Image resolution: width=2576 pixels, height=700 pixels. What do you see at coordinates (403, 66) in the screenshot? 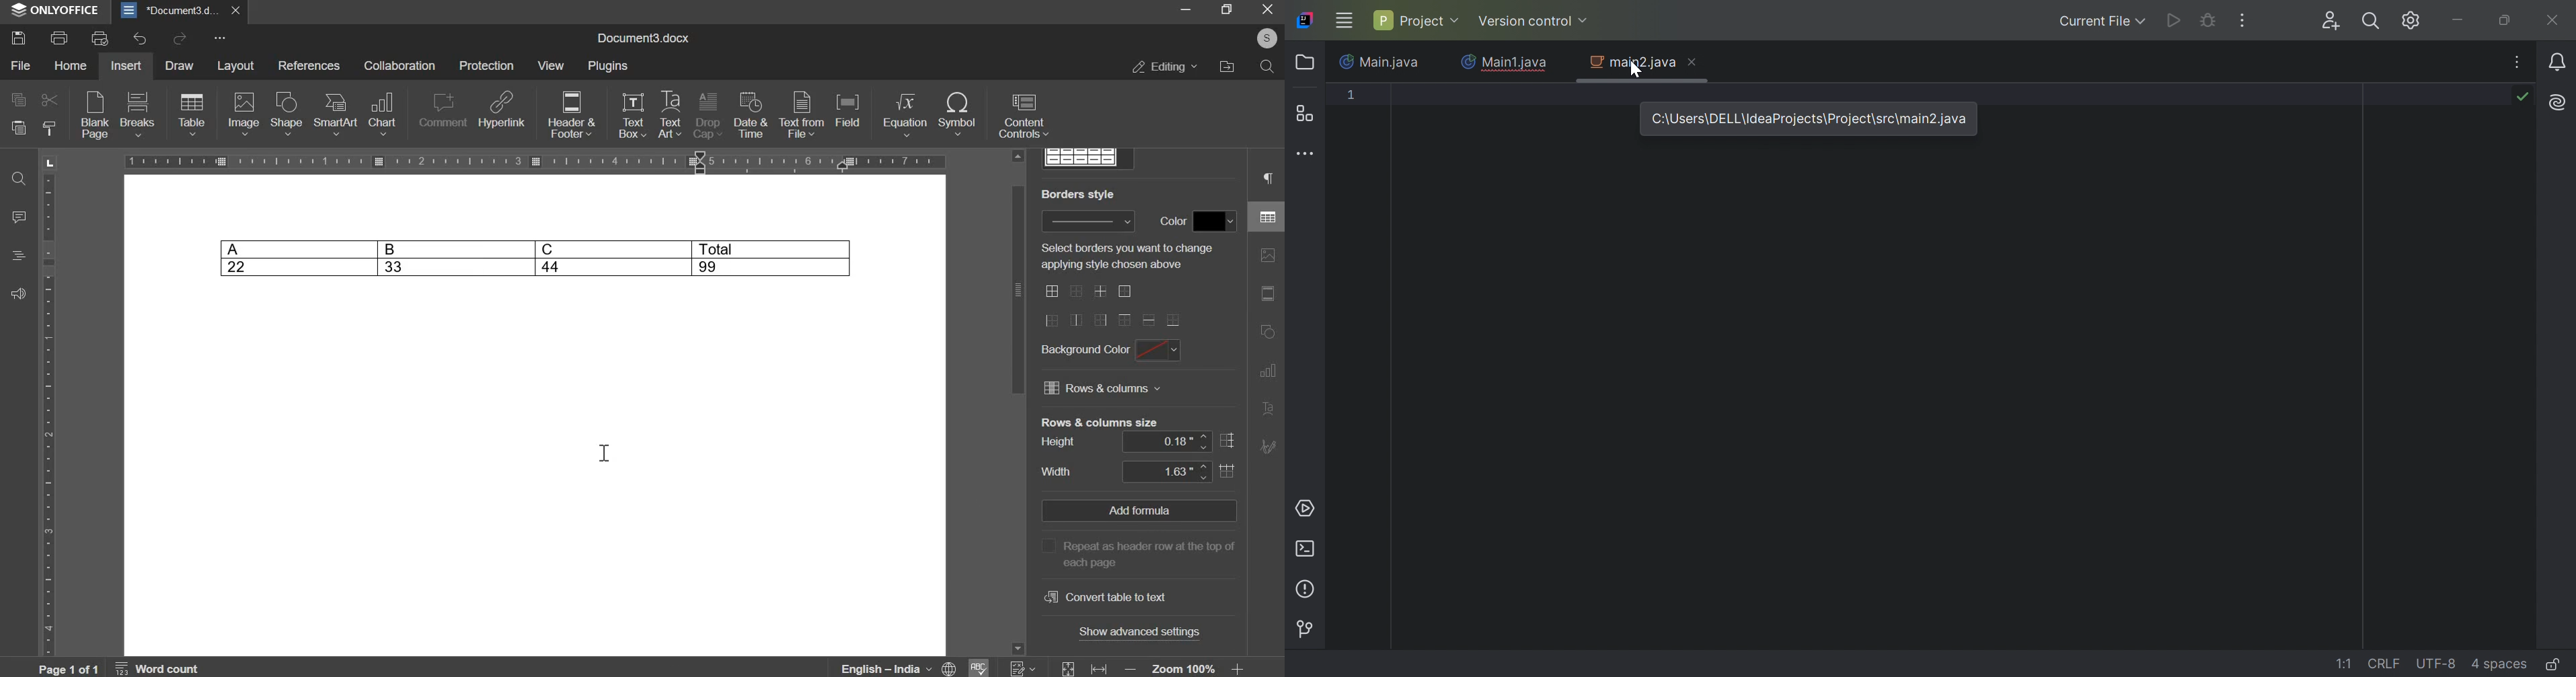
I see `collaboration` at bounding box center [403, 66].